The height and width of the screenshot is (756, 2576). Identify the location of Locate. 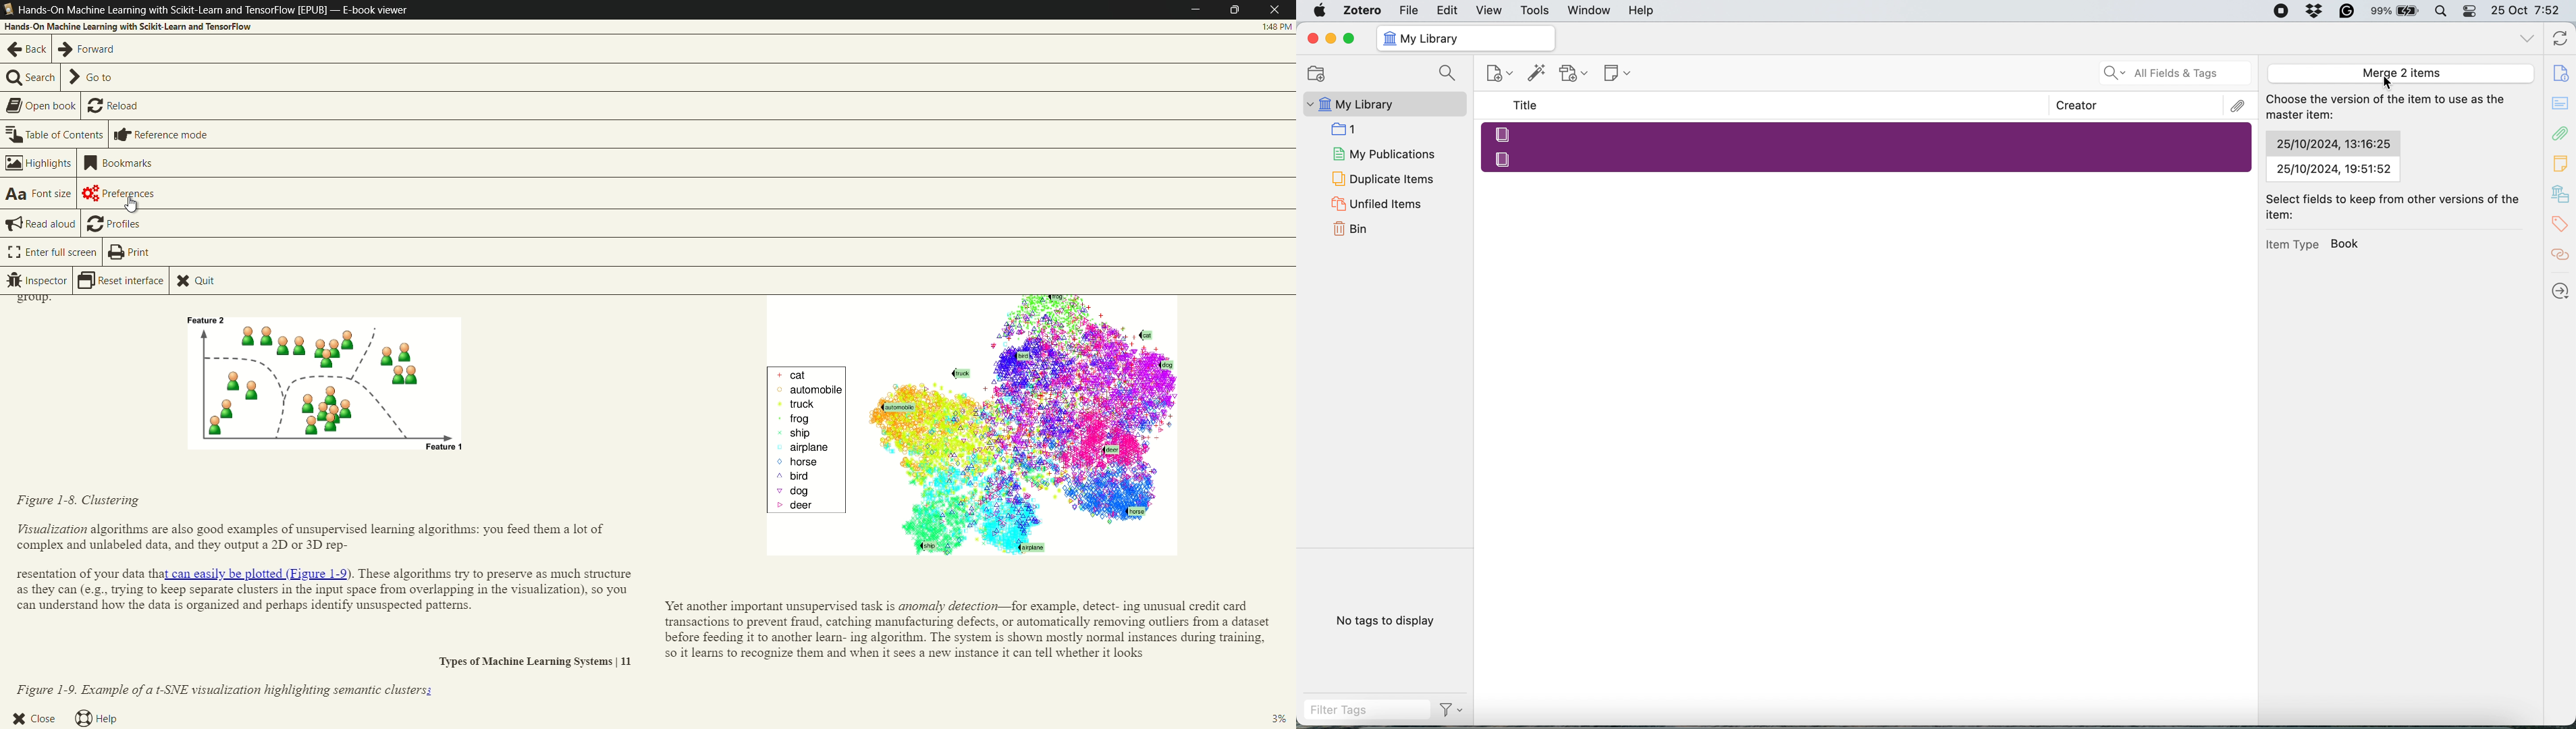
(2561, 291).